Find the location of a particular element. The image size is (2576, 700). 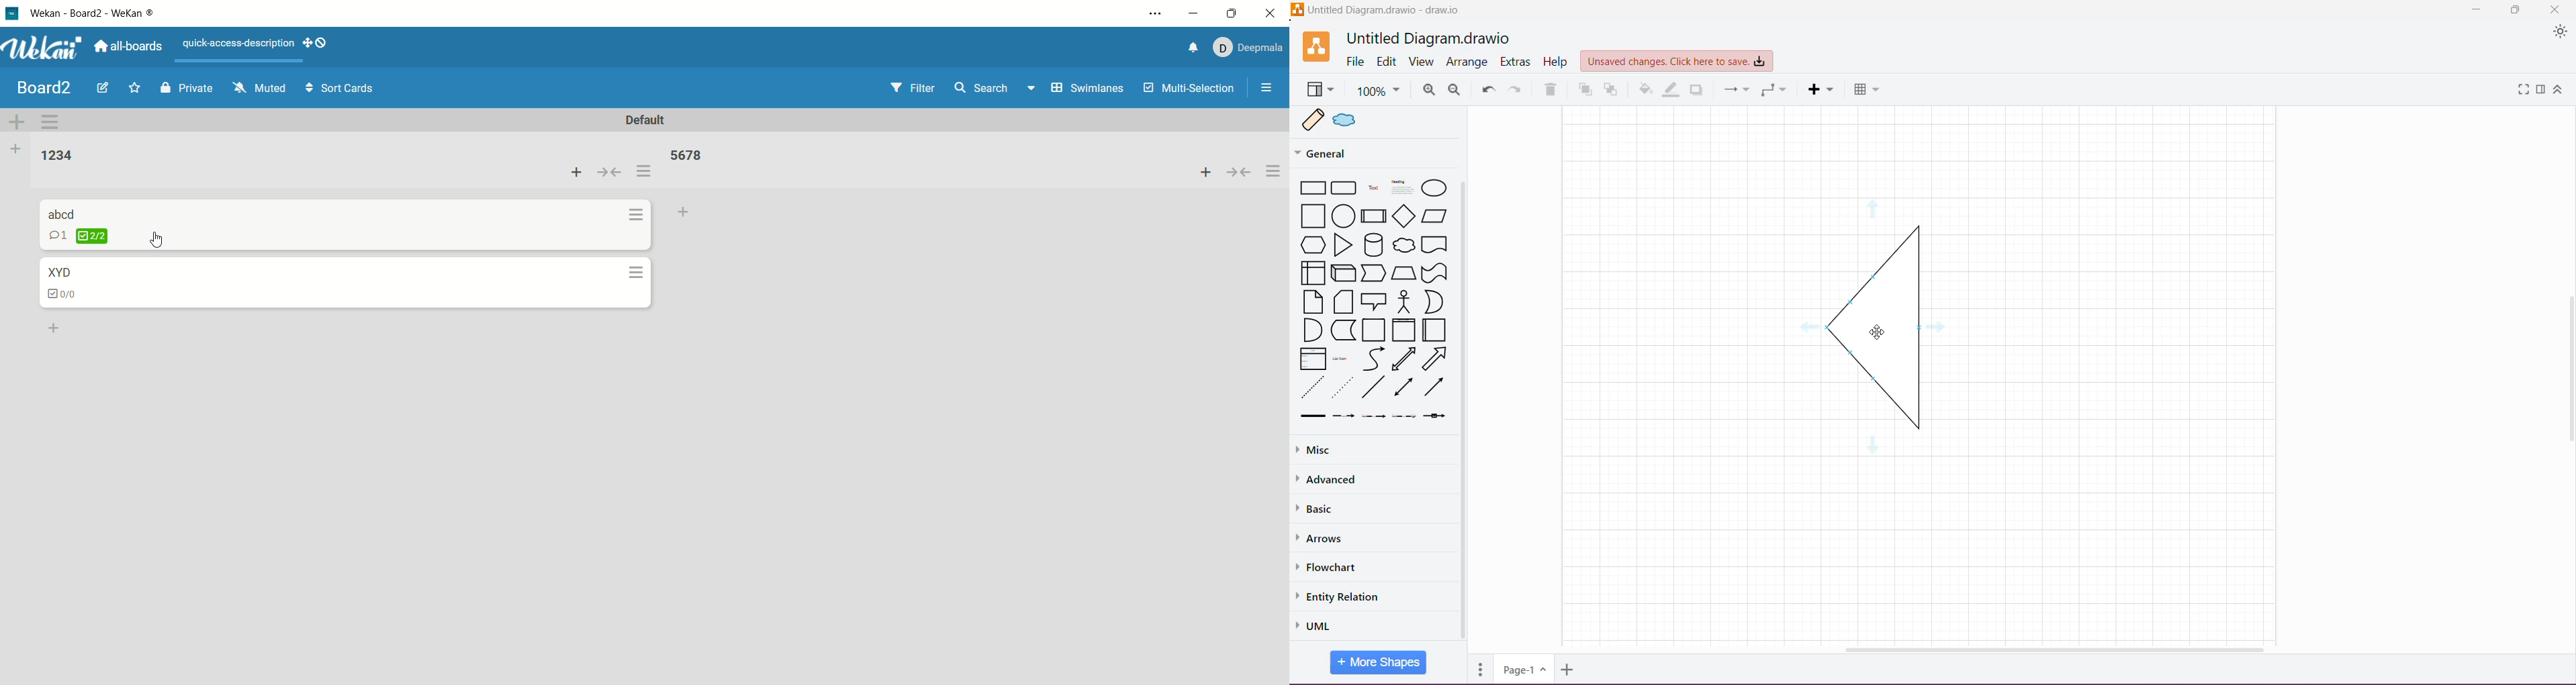

Vertical Scroll Bar is located at coordinates (1465, 411).